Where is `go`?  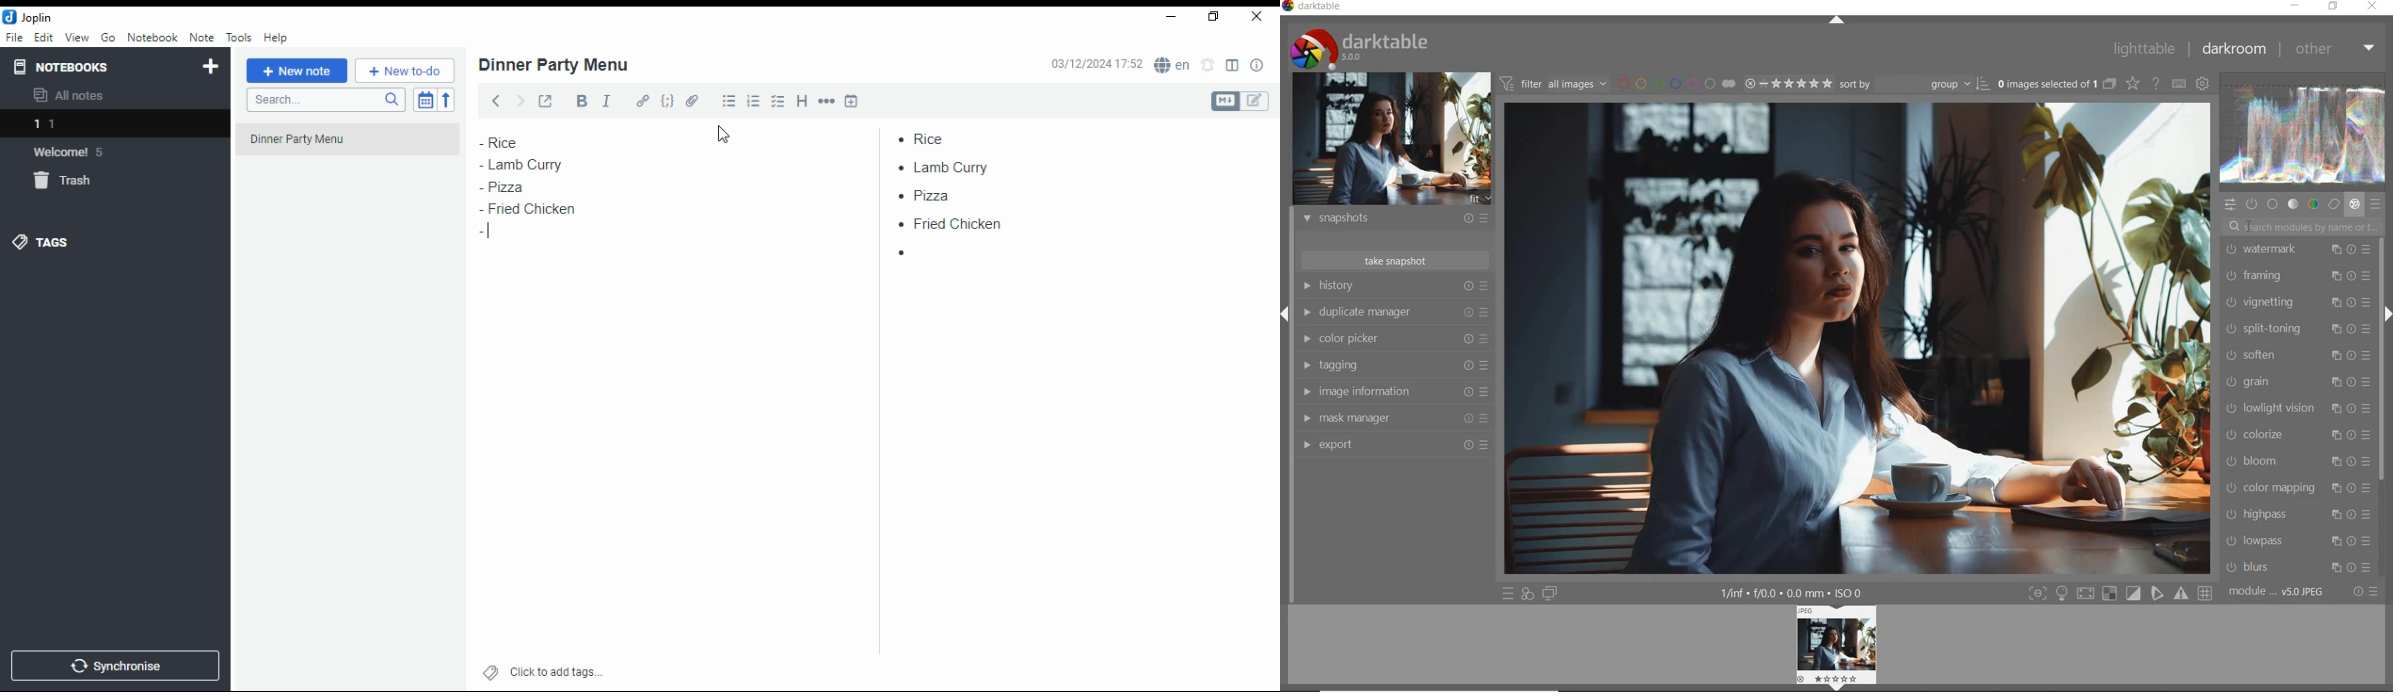 go is located at coordinates (108, 38).